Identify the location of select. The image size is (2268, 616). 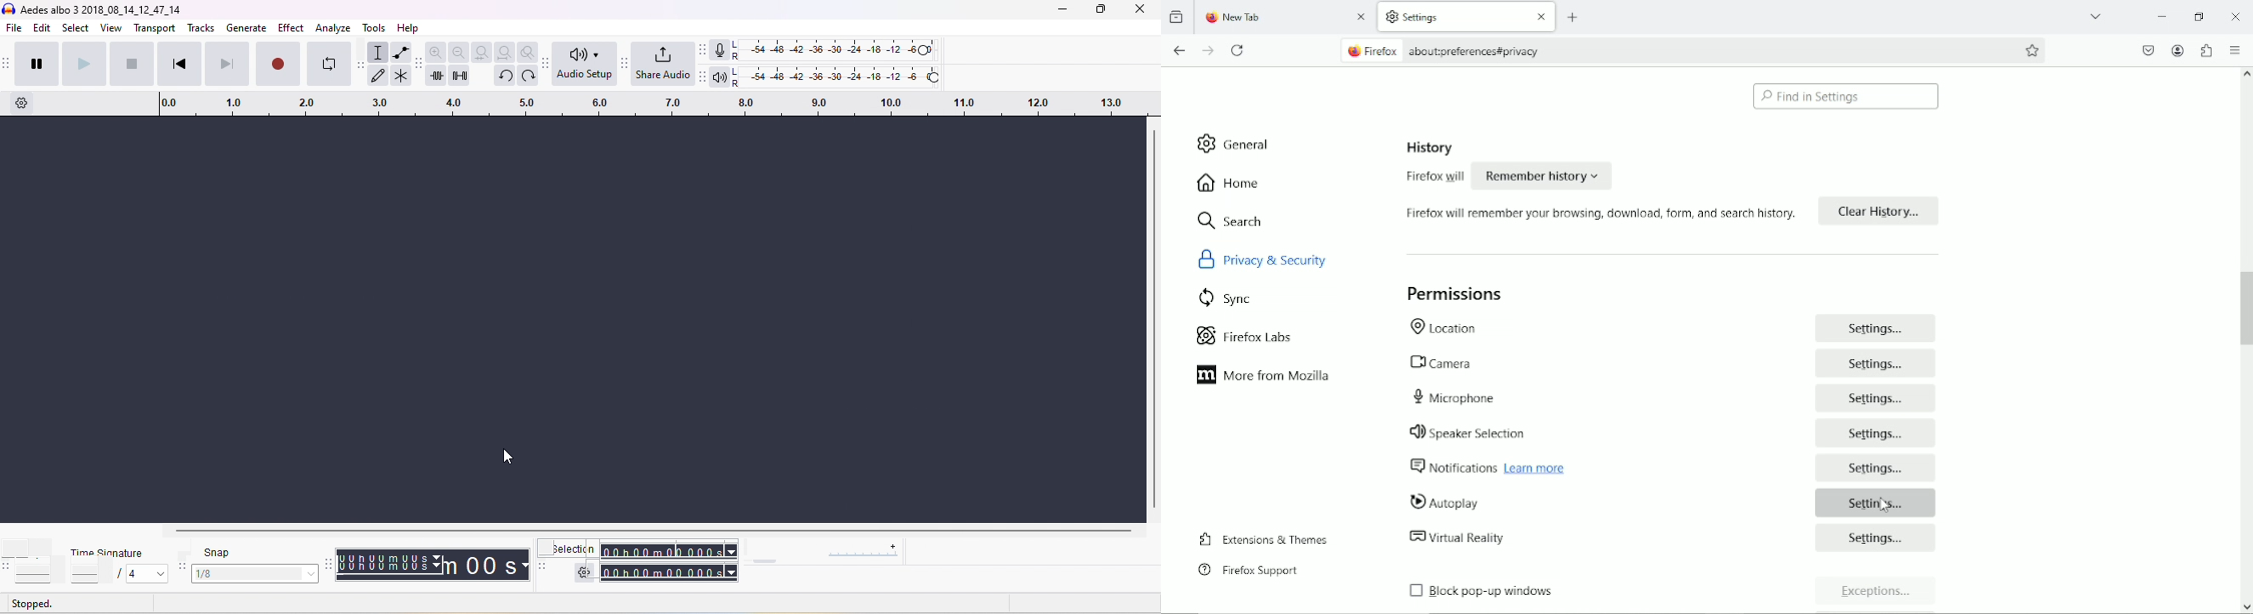
(77, 28).